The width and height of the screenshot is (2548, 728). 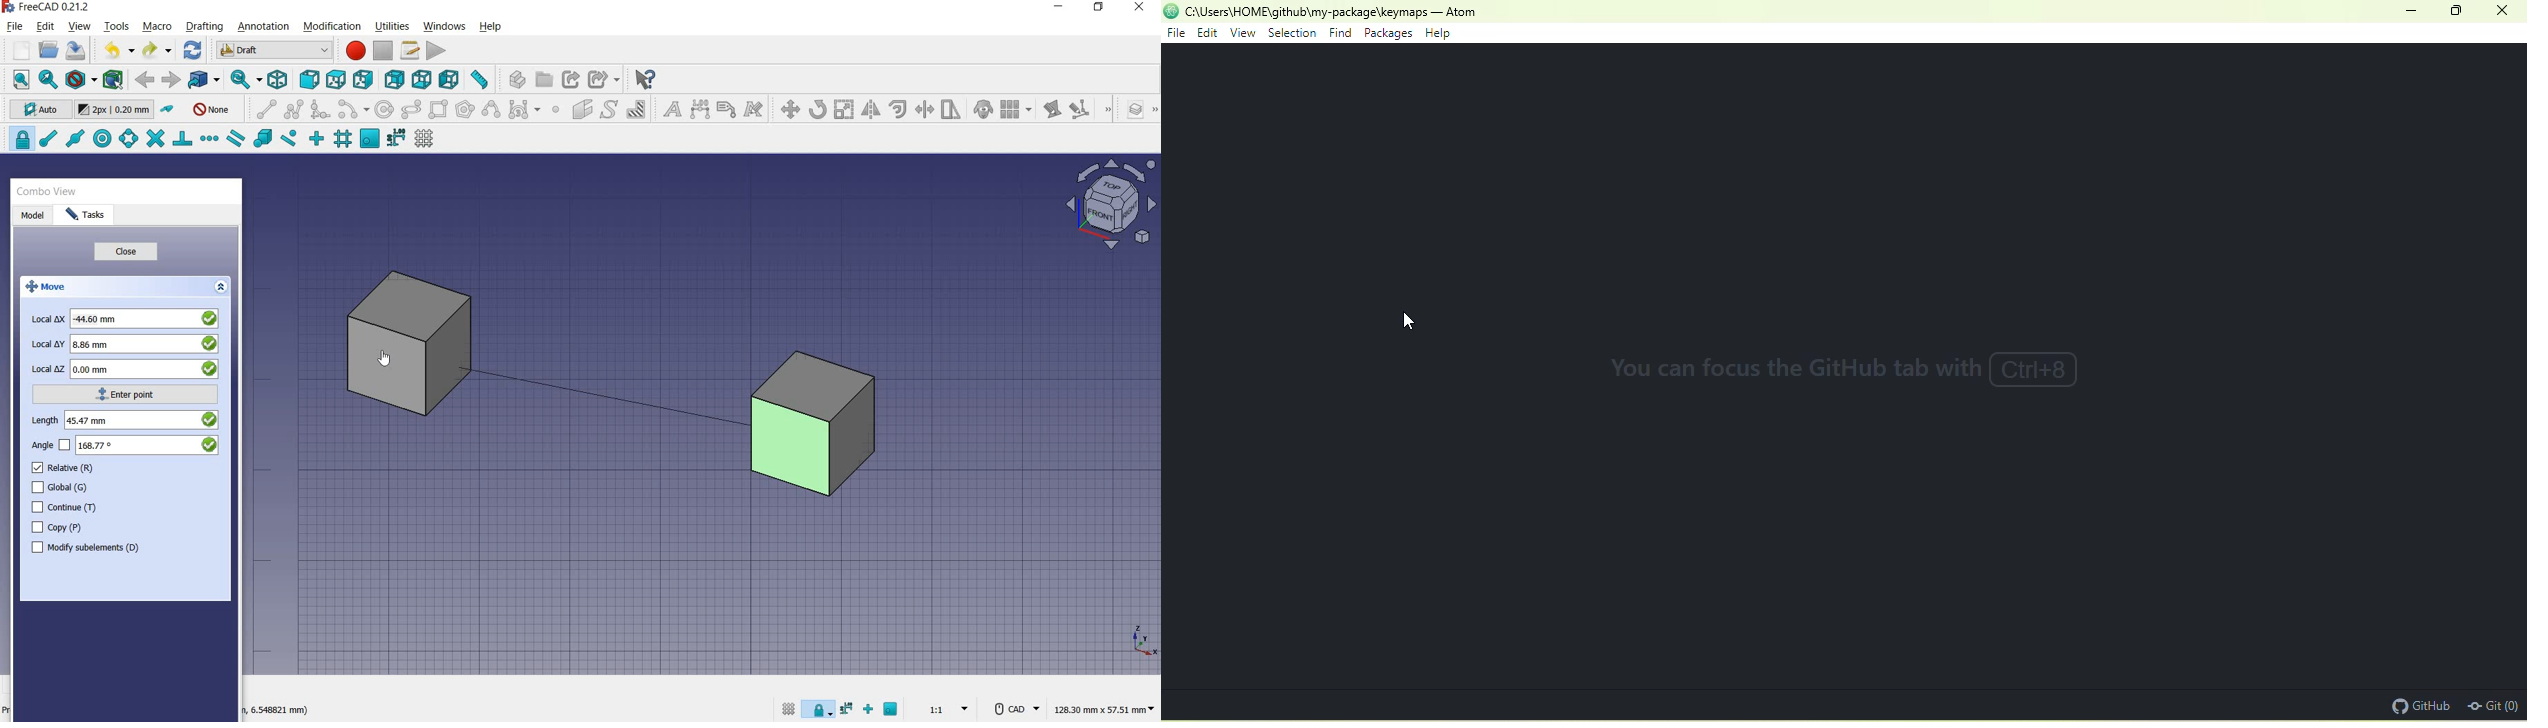 I want to click on fit all, so click(x=17, y=80).